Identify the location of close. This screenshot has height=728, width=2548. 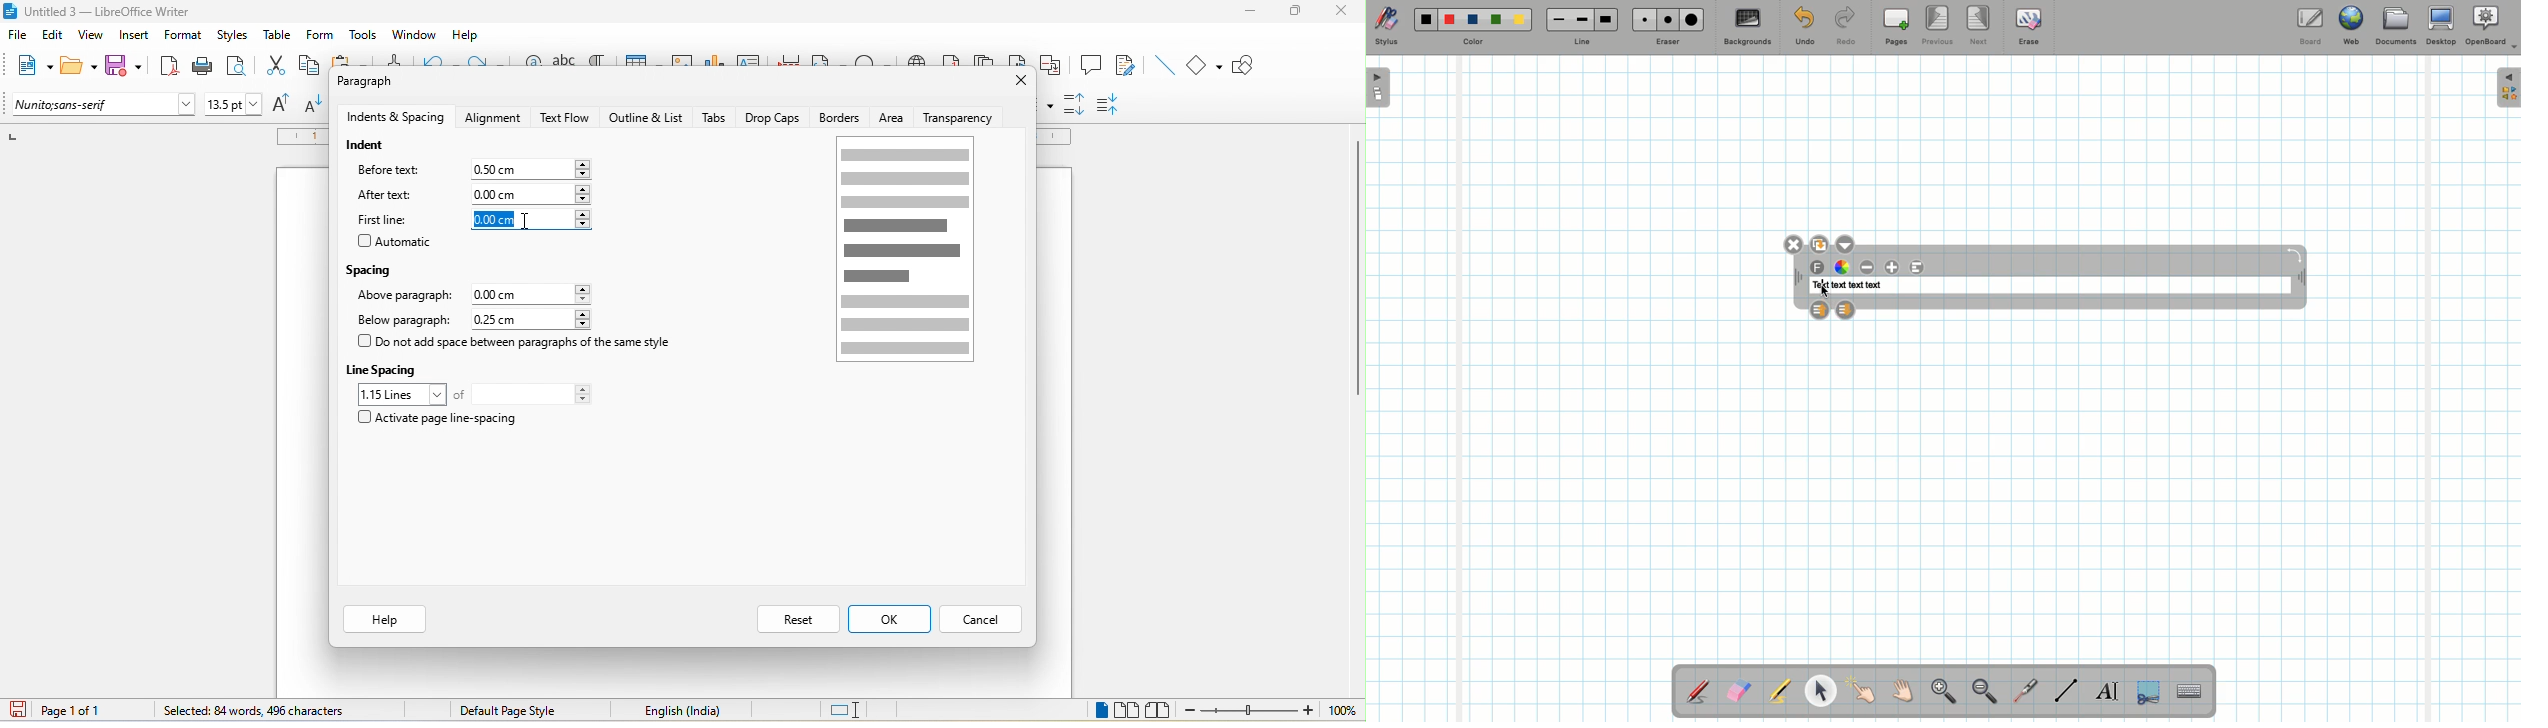
(1338, 10).